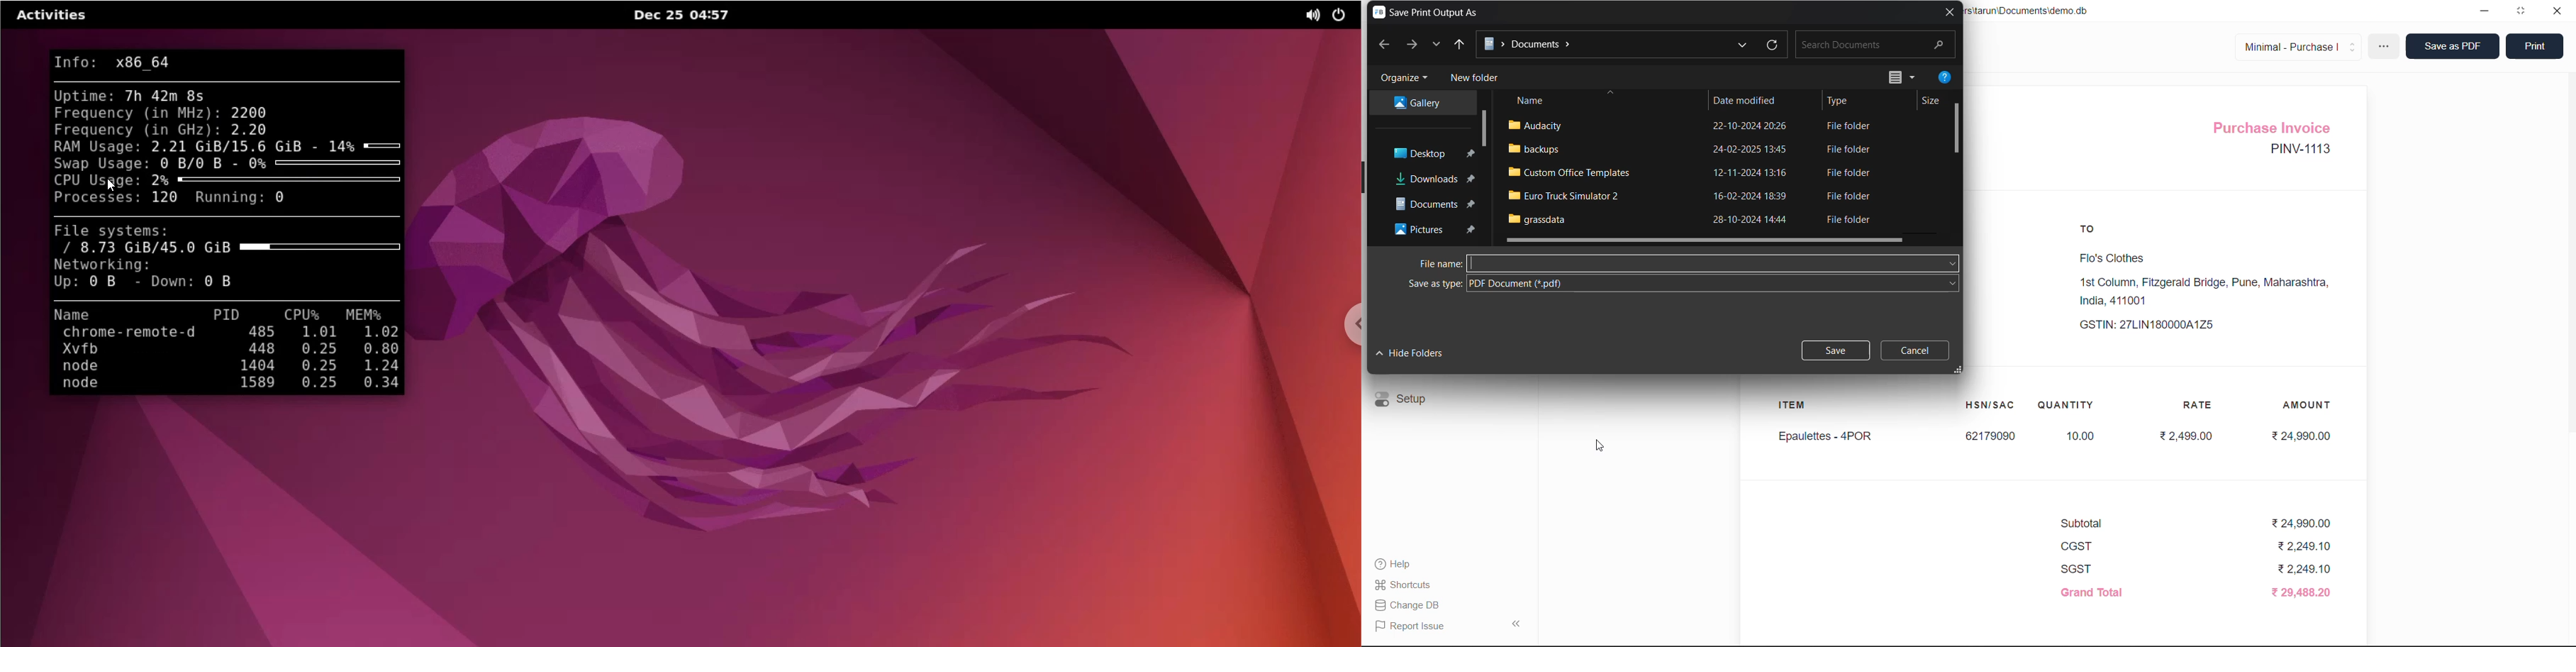  Describe the element at coordinates (1954, 13) in the screenshot. I see `close` at that location.